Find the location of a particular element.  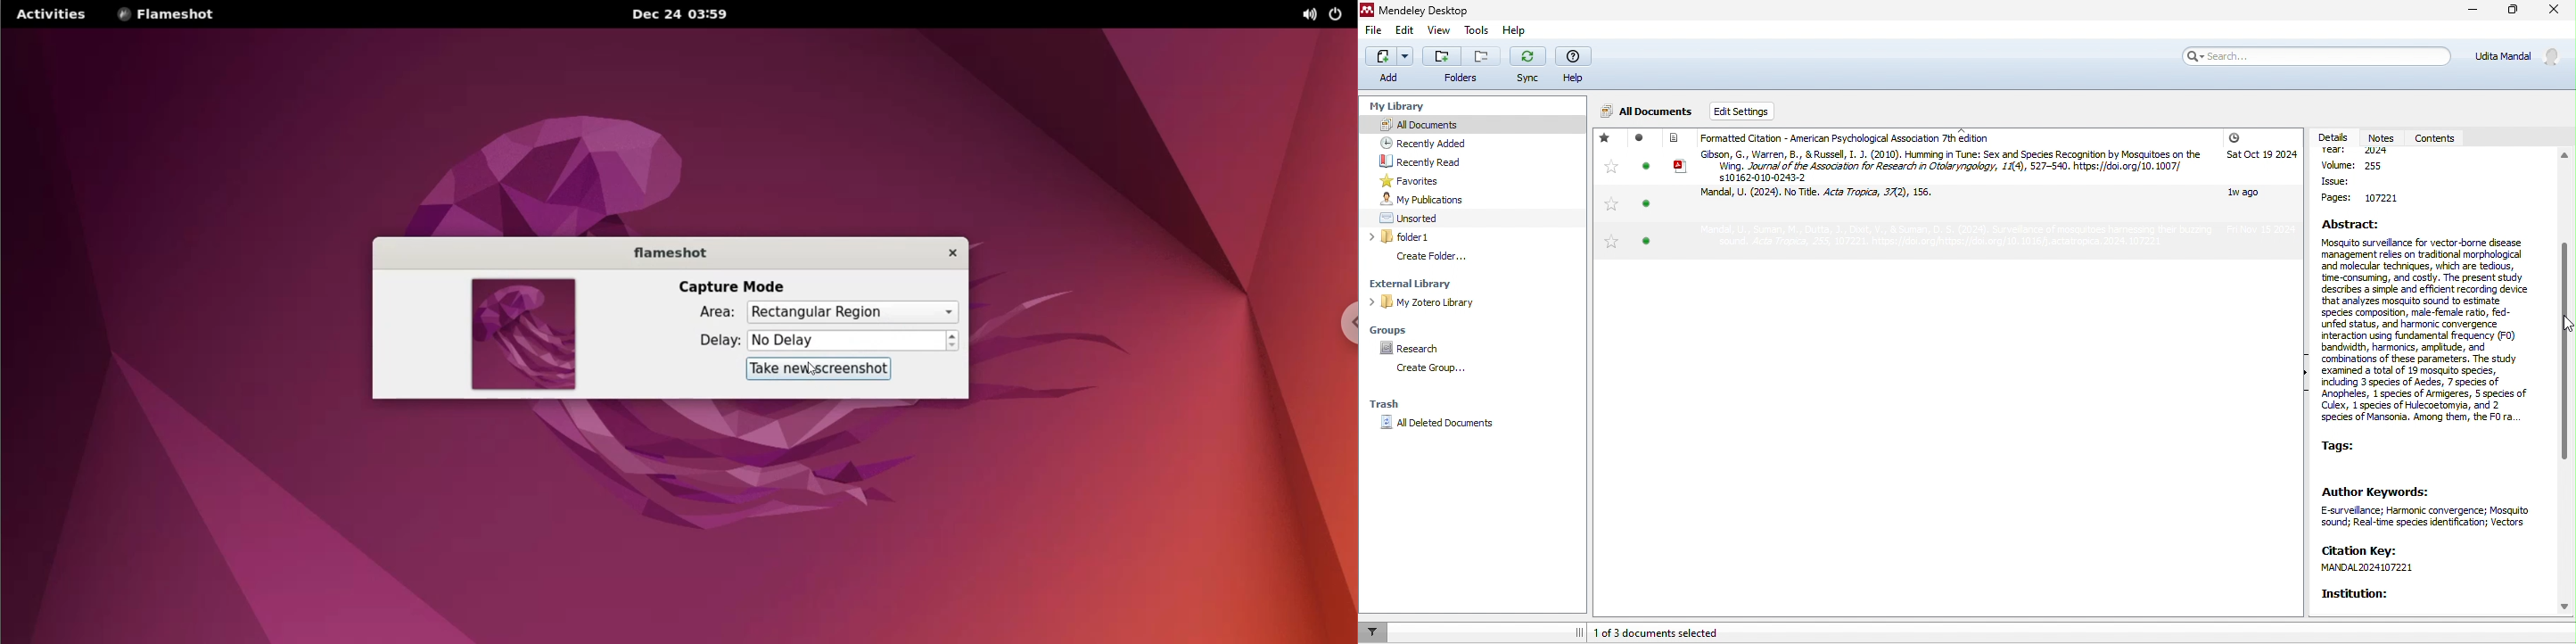

contents is located at coordinates (2437, 139).